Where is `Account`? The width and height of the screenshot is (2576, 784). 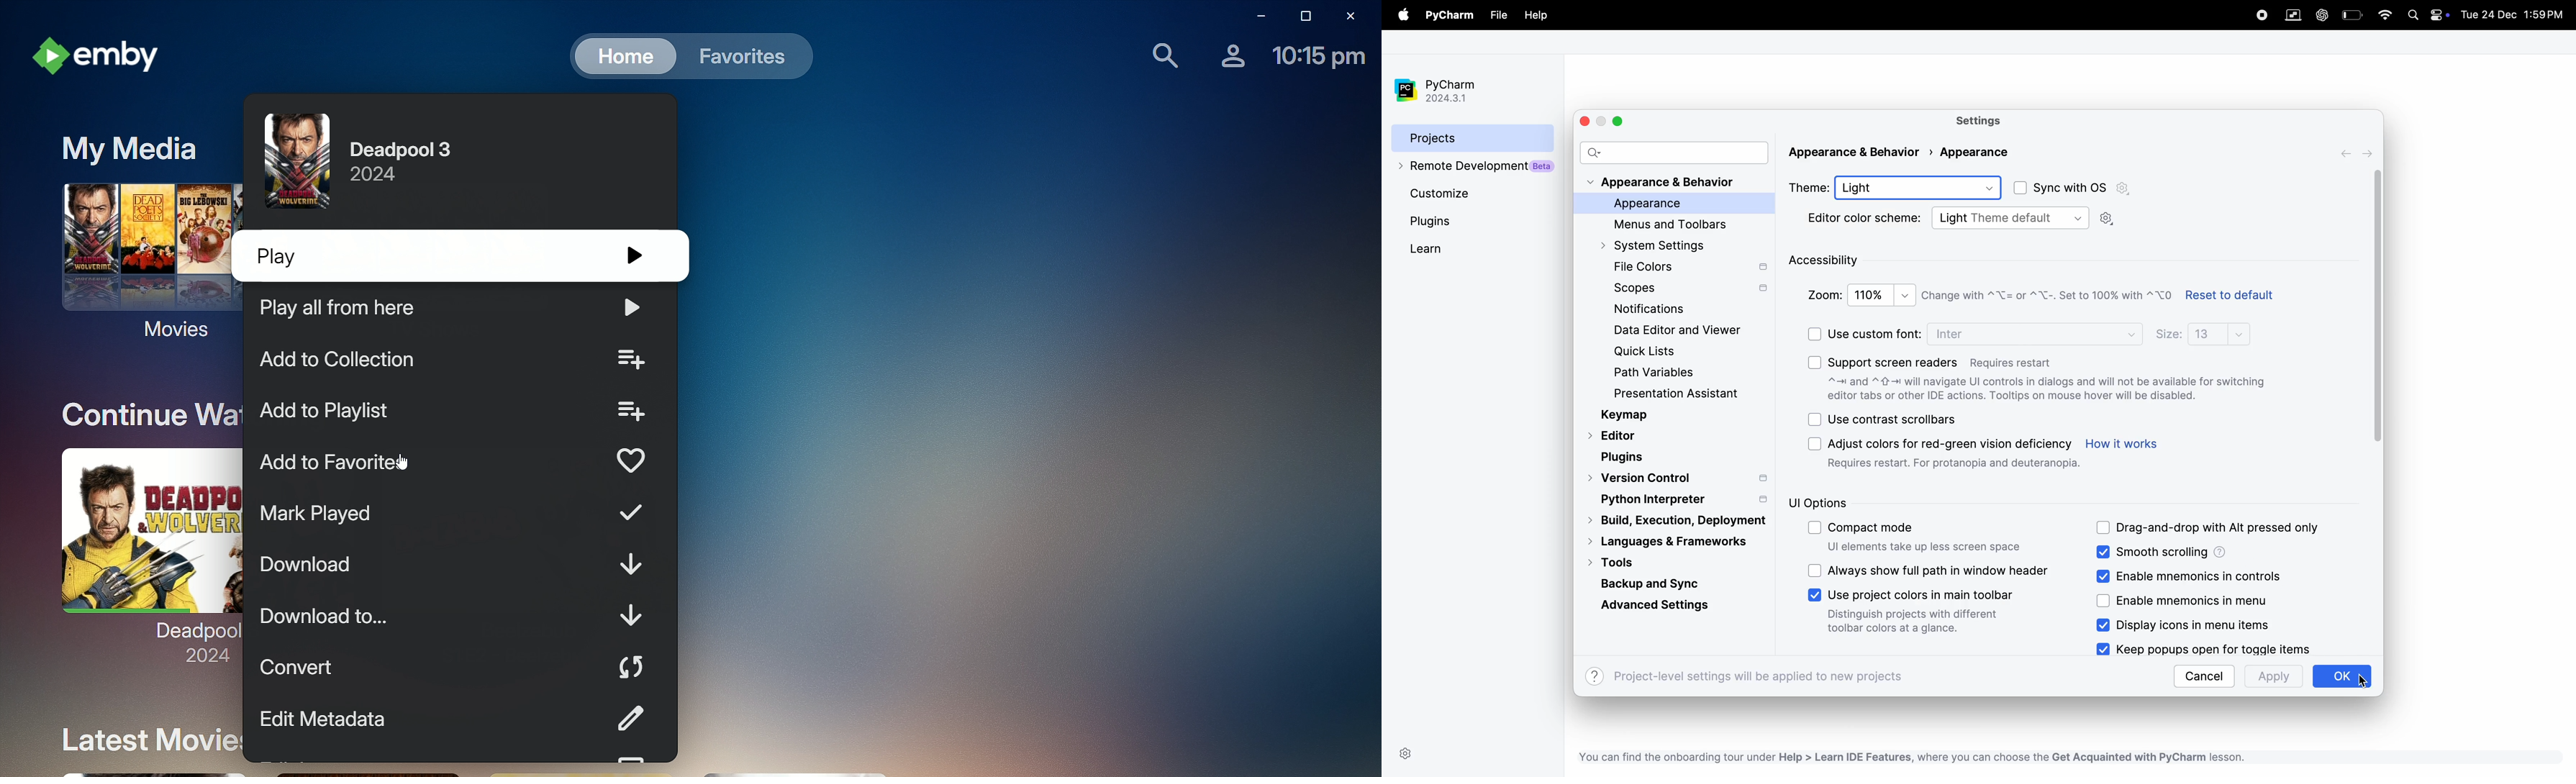 Account is located at coordinates (1226, 58).